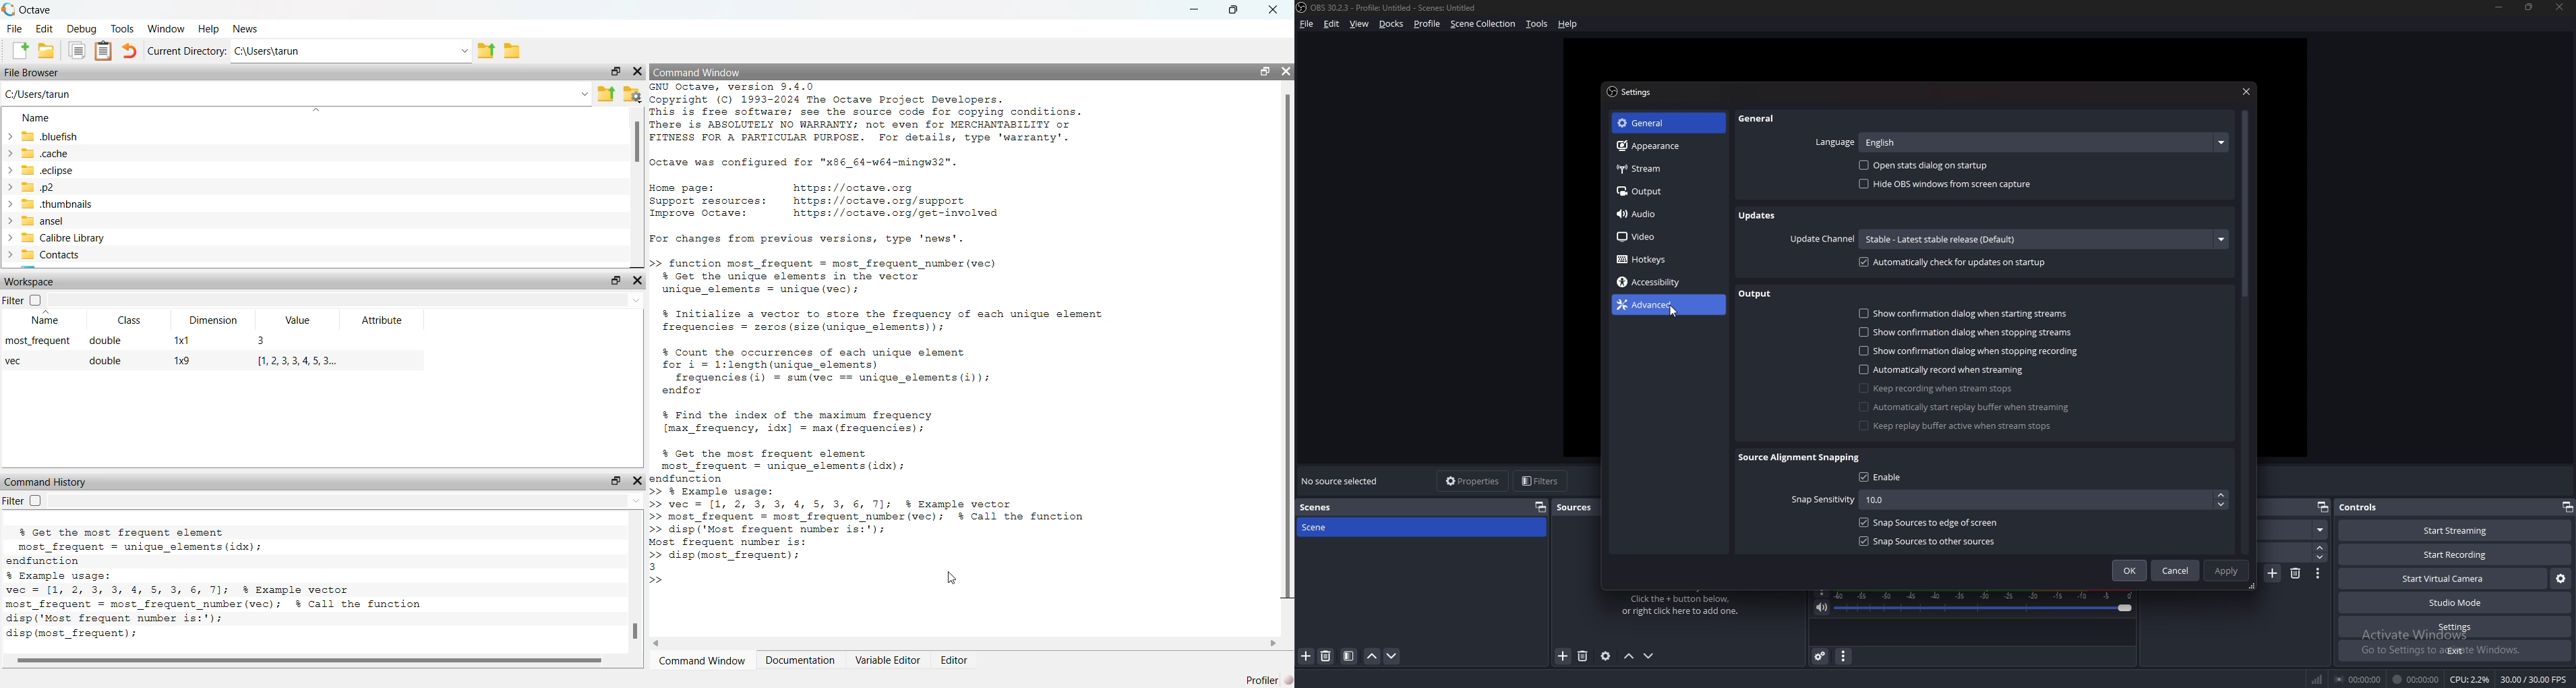 The image size is (2576, 700). I want to click on Name, so click(34, 117).